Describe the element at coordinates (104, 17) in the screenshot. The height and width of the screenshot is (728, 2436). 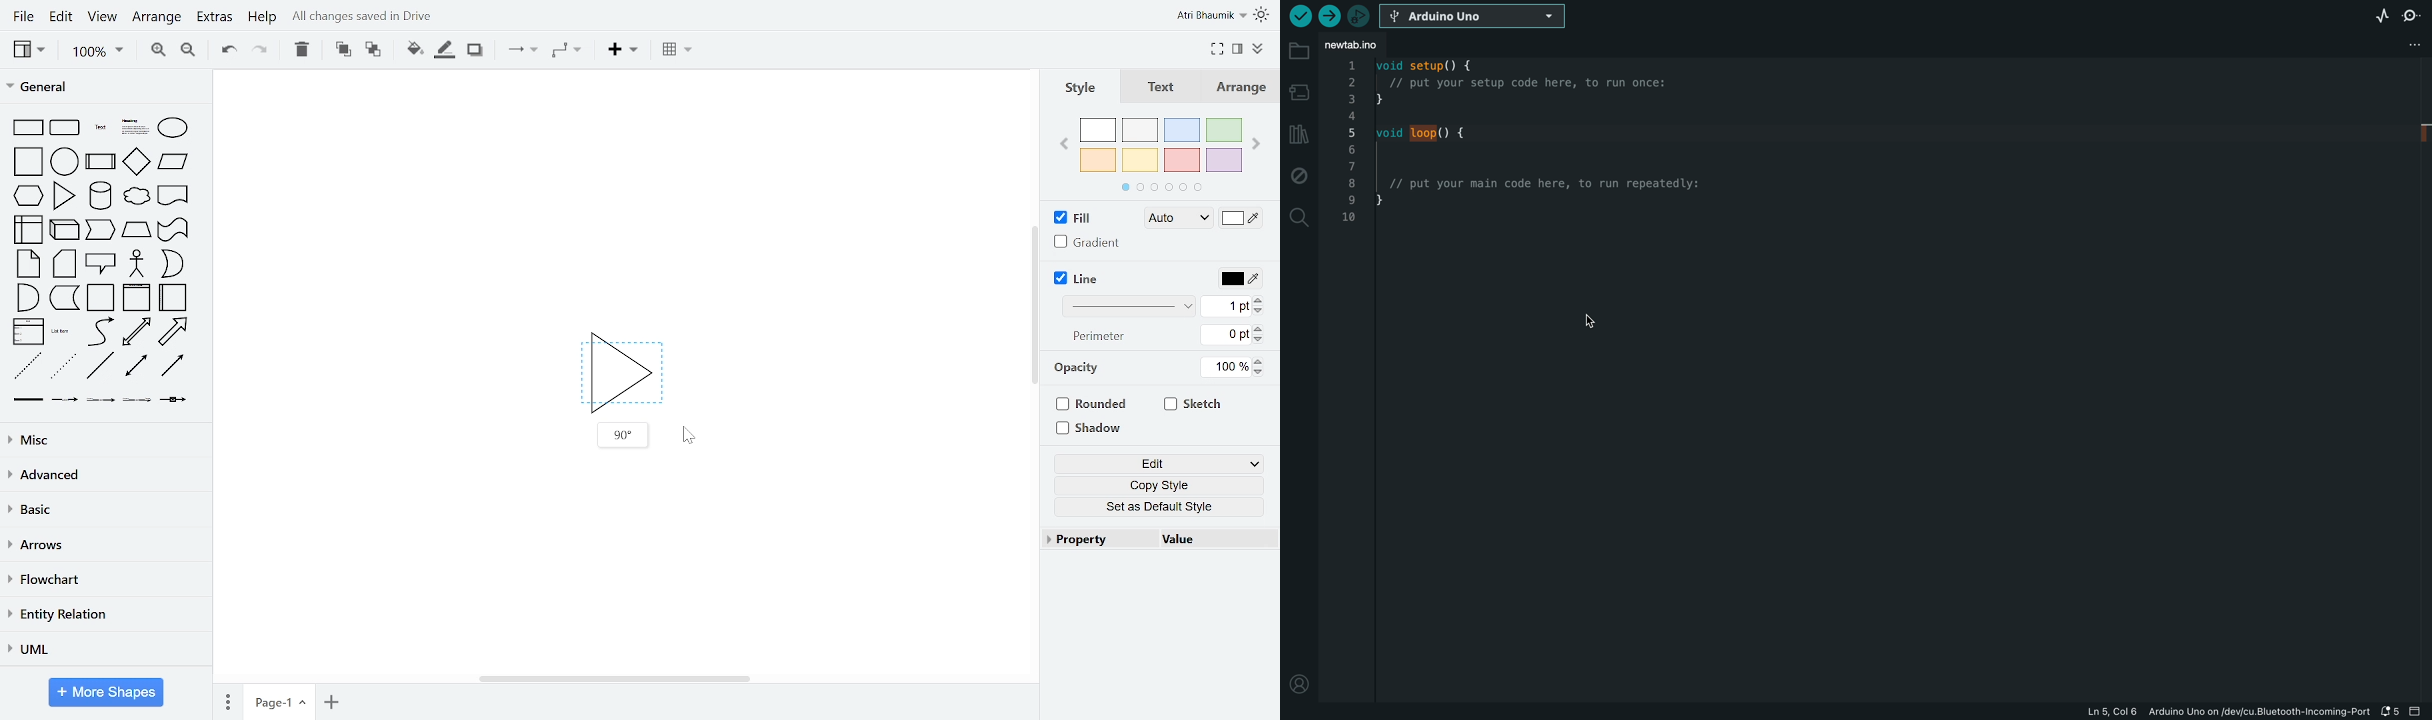
I see `view` at that location.